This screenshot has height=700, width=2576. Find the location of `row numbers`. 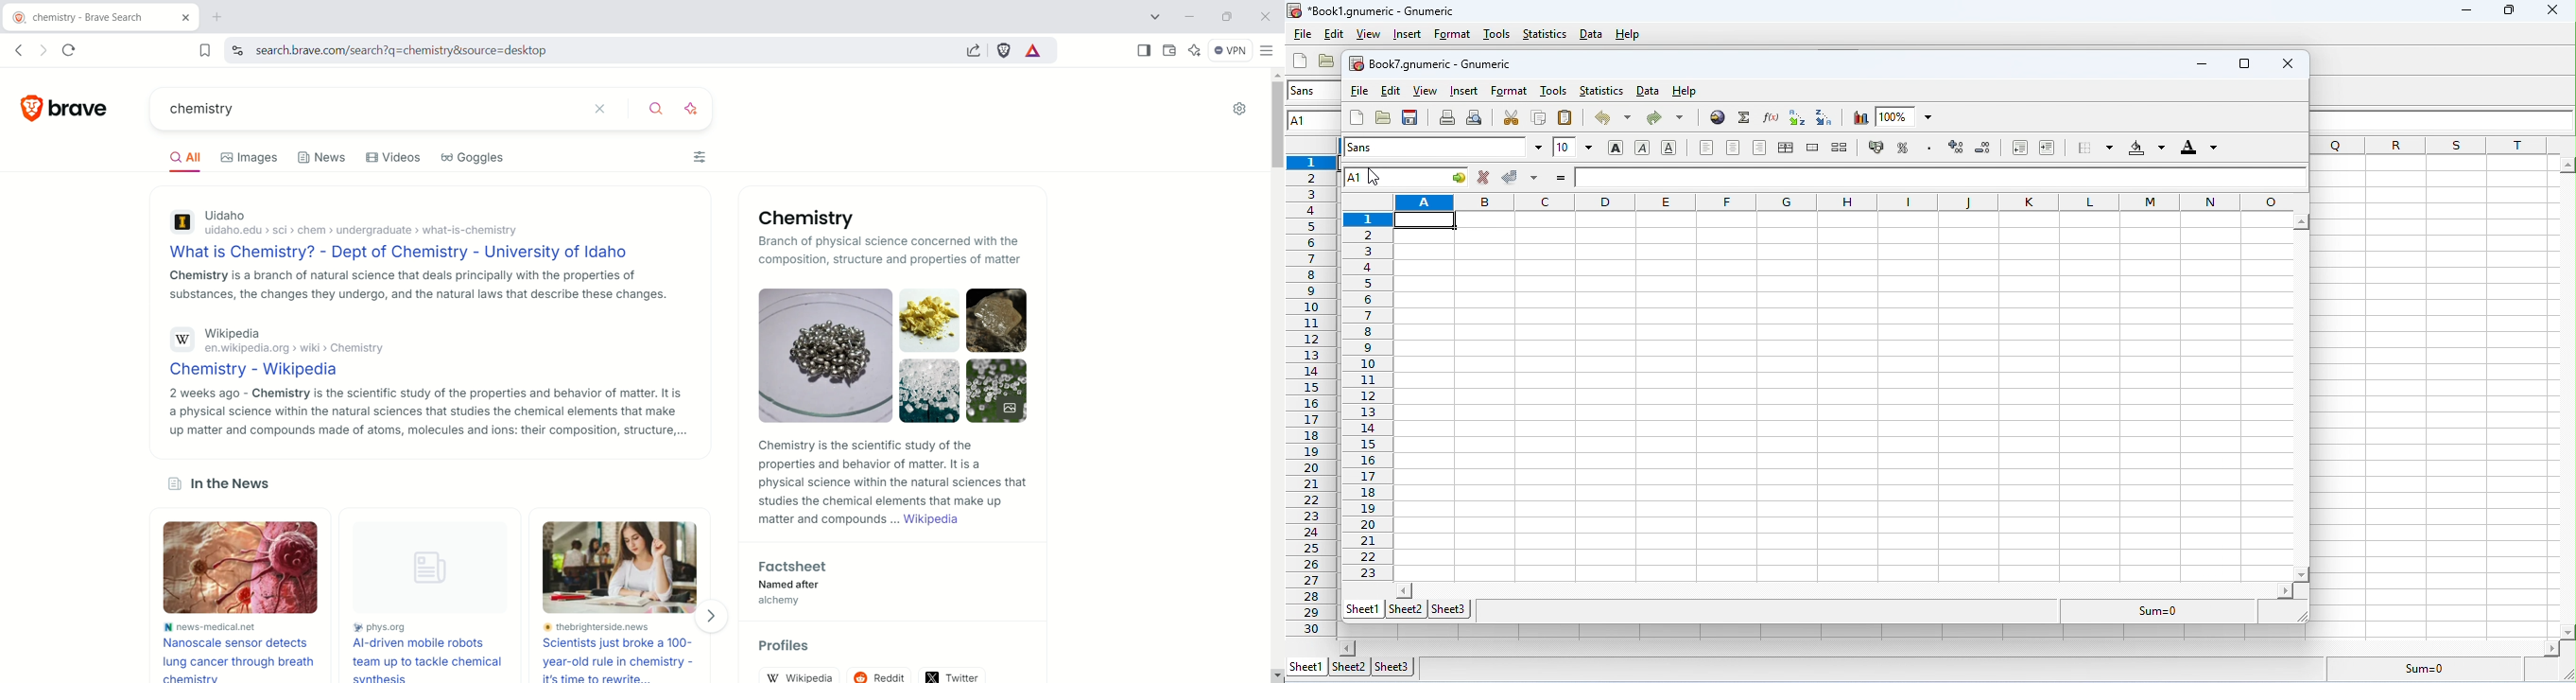

row numbers is located at coordinates (1310, 396).